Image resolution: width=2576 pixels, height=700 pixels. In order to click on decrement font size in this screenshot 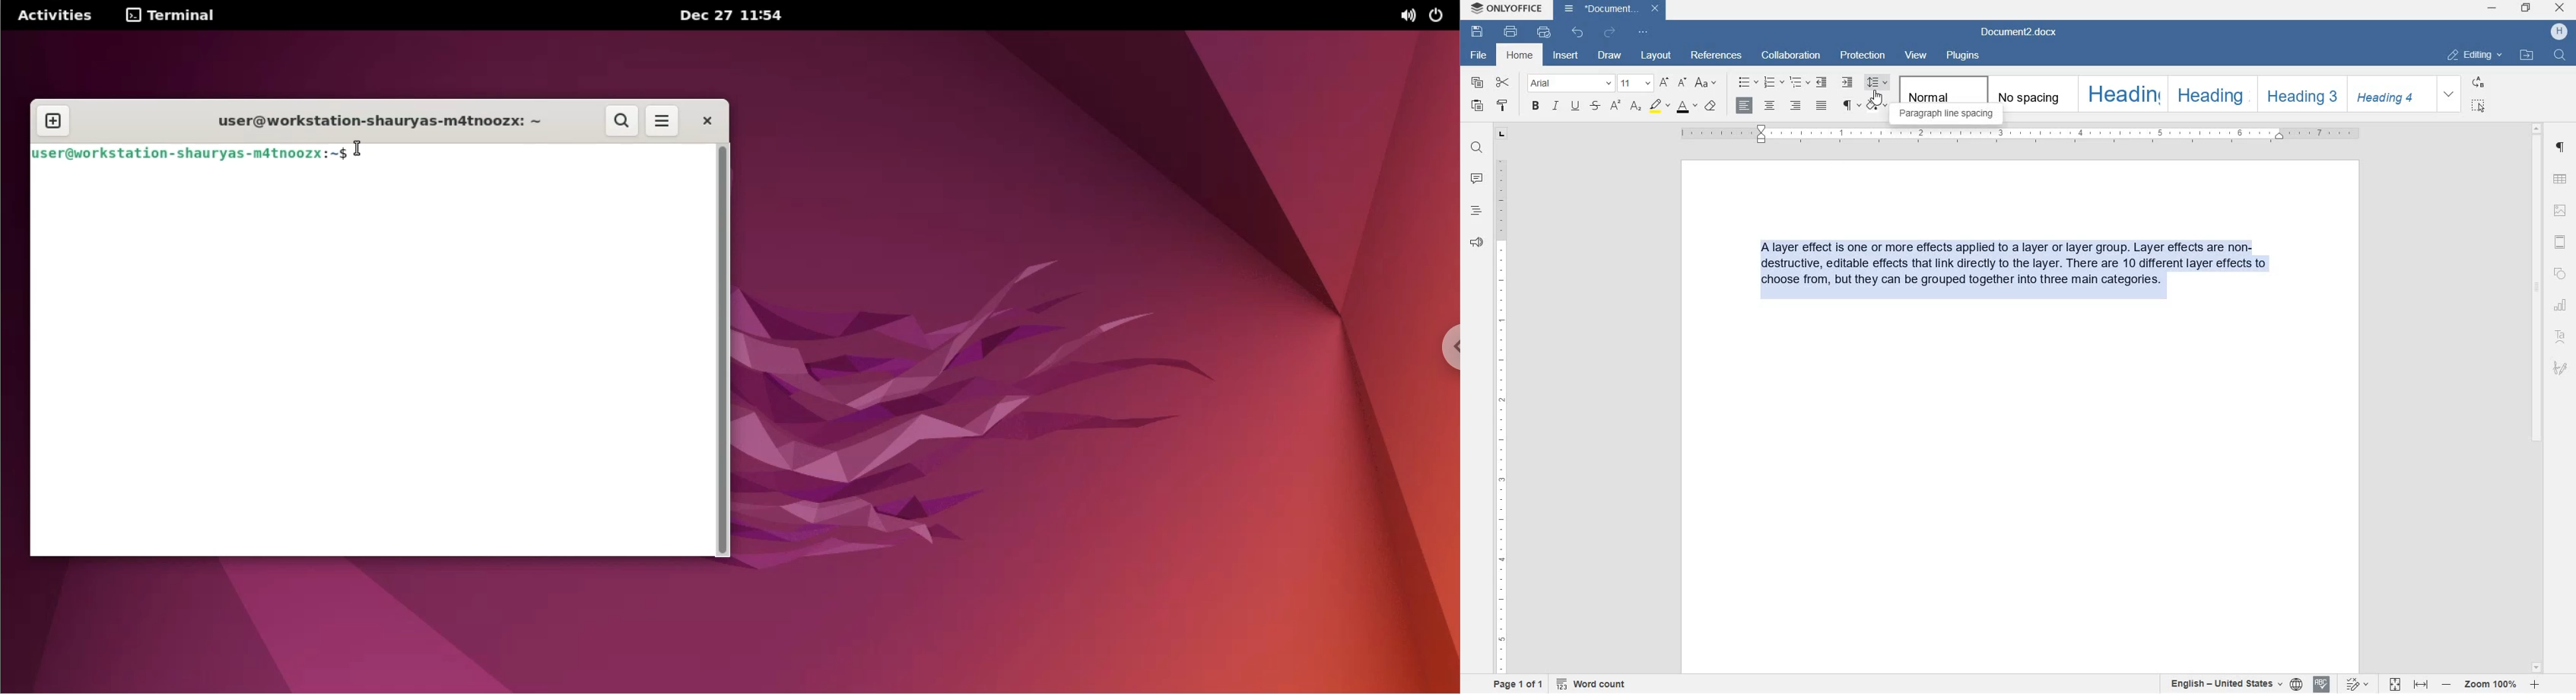, I will do `click(1682, 83)`.